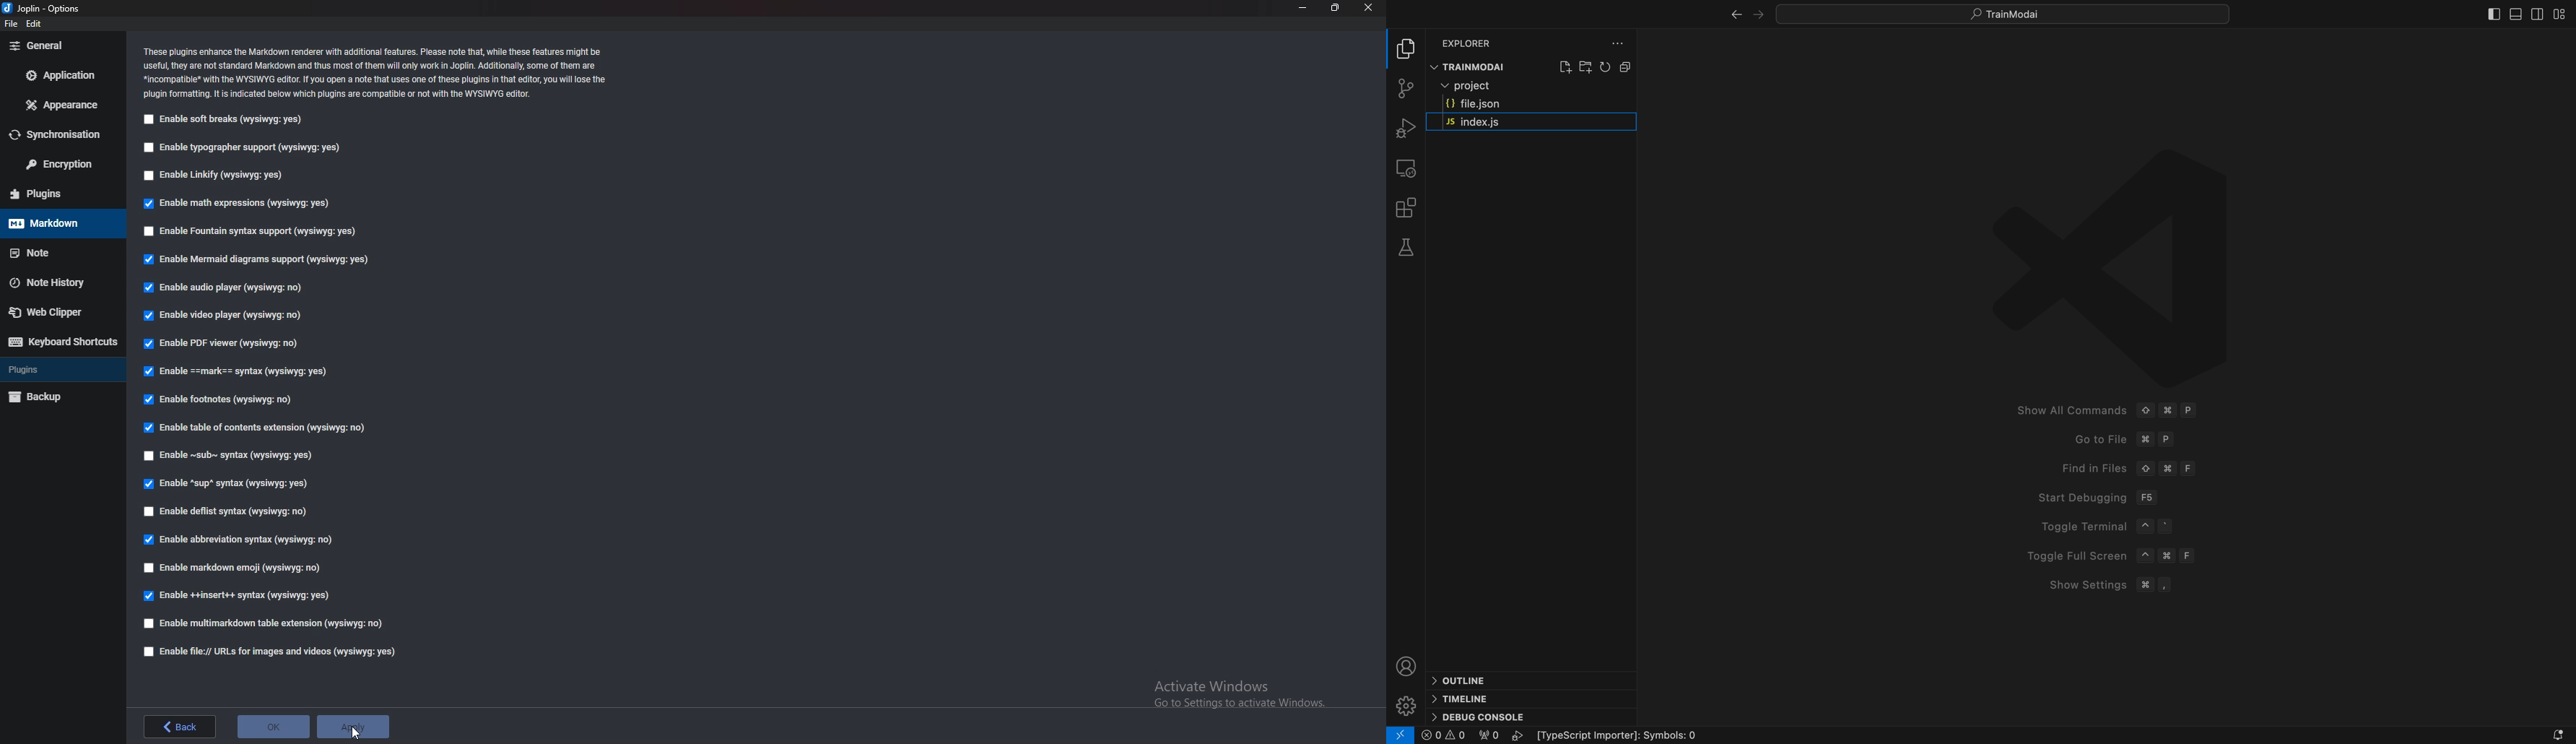 The width and height of the screenshot is (2576, 756). Describe the element at coordinates (35, 22) in the screenshot. I see `edit` at that location.